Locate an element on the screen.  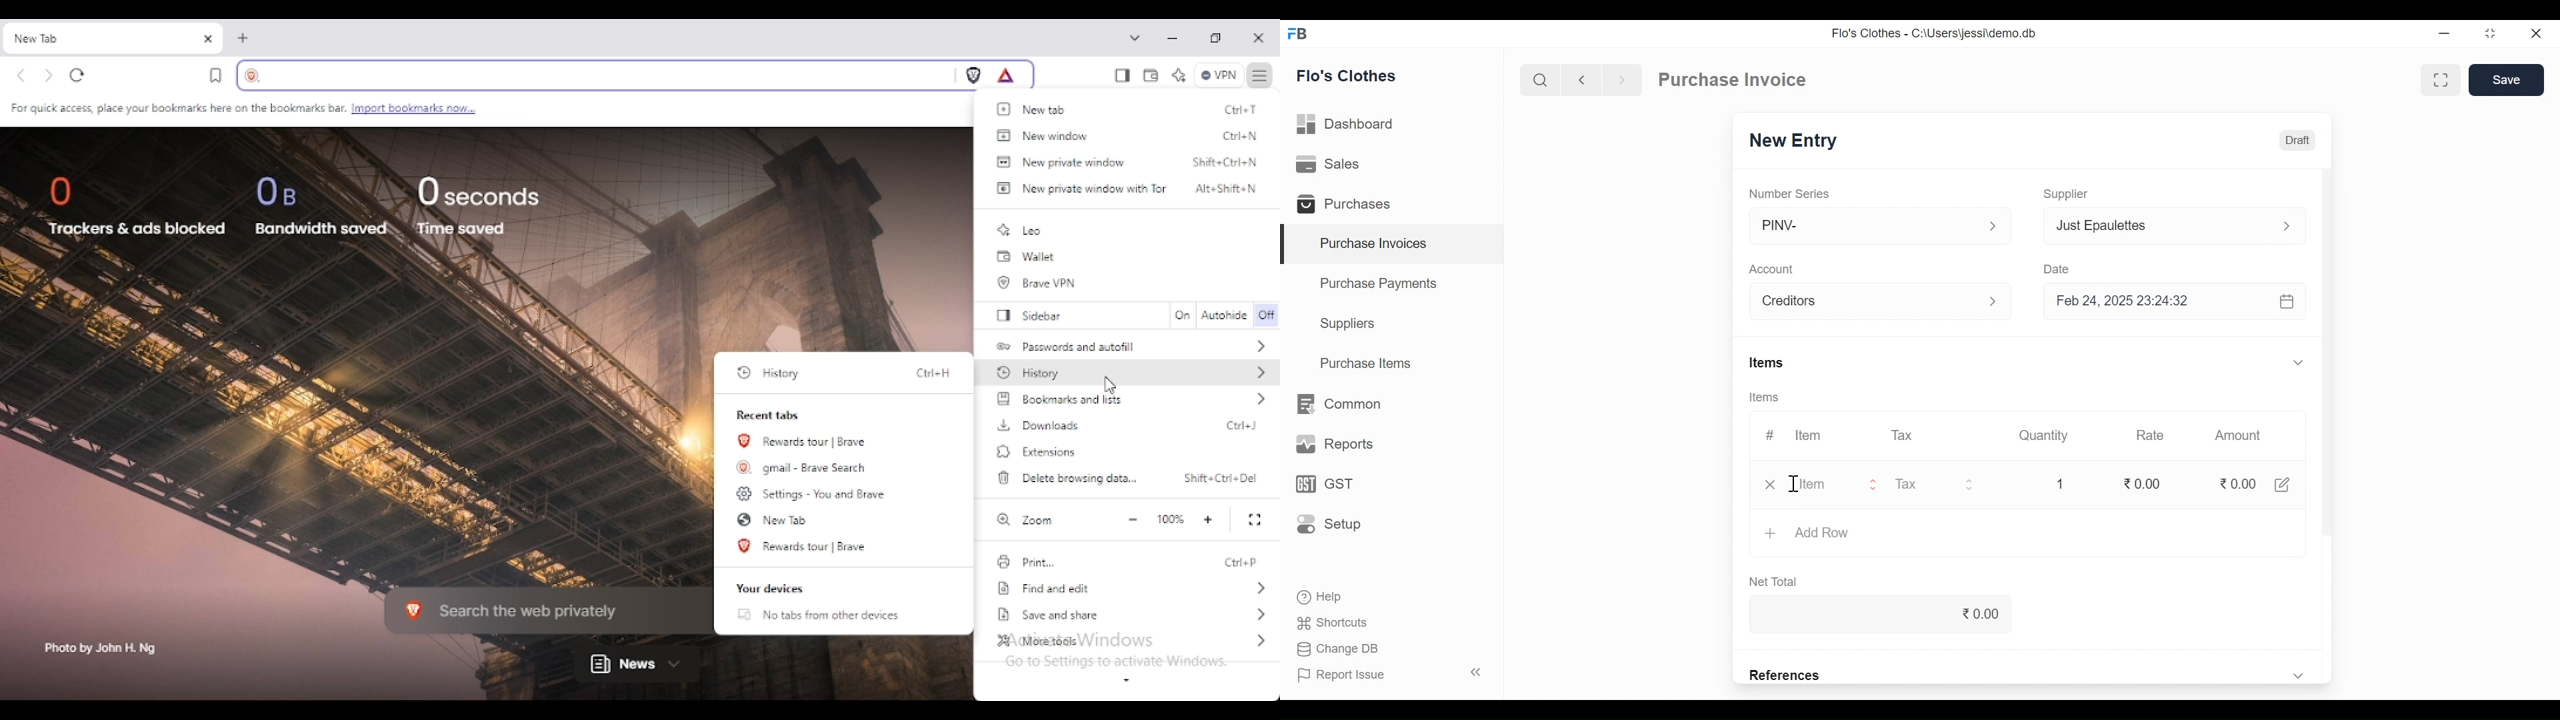
Restore is located at coordinates (2489, 35).